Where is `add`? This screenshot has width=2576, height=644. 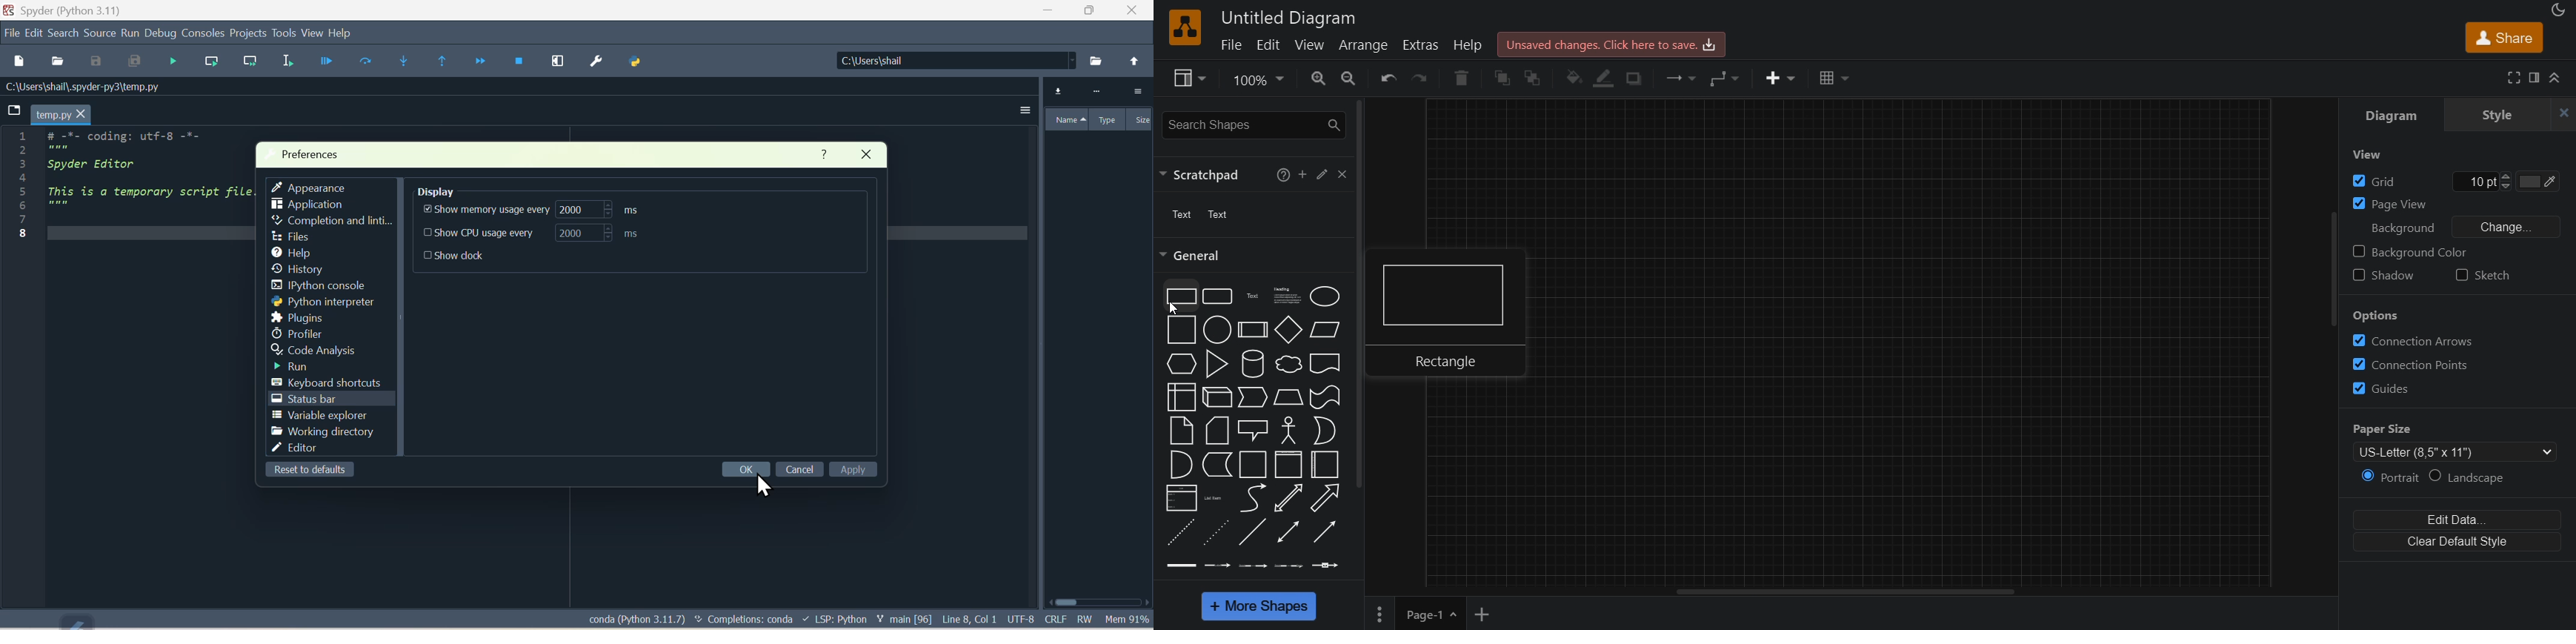
add is located at coordinates (1302, 175).